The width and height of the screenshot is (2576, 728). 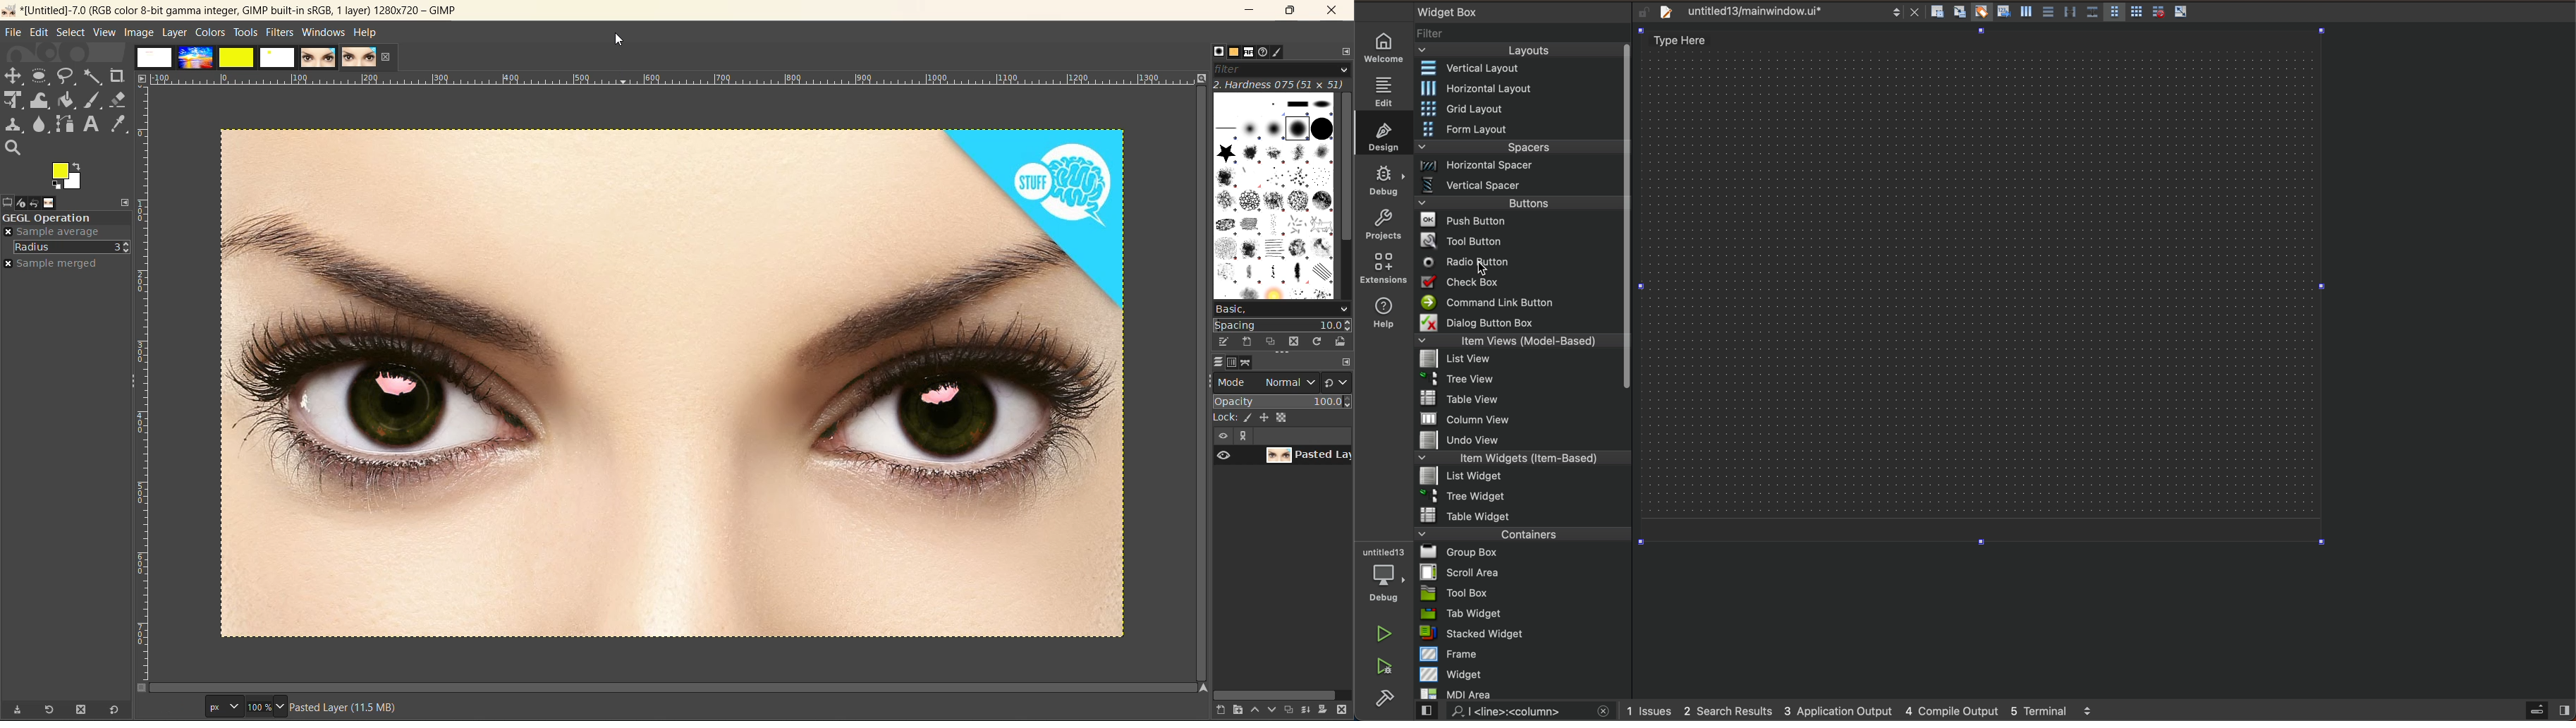 What do you see at coordinates (15, 101) in the screenshot?
I see `Scale` at bounding box center [15, 101].